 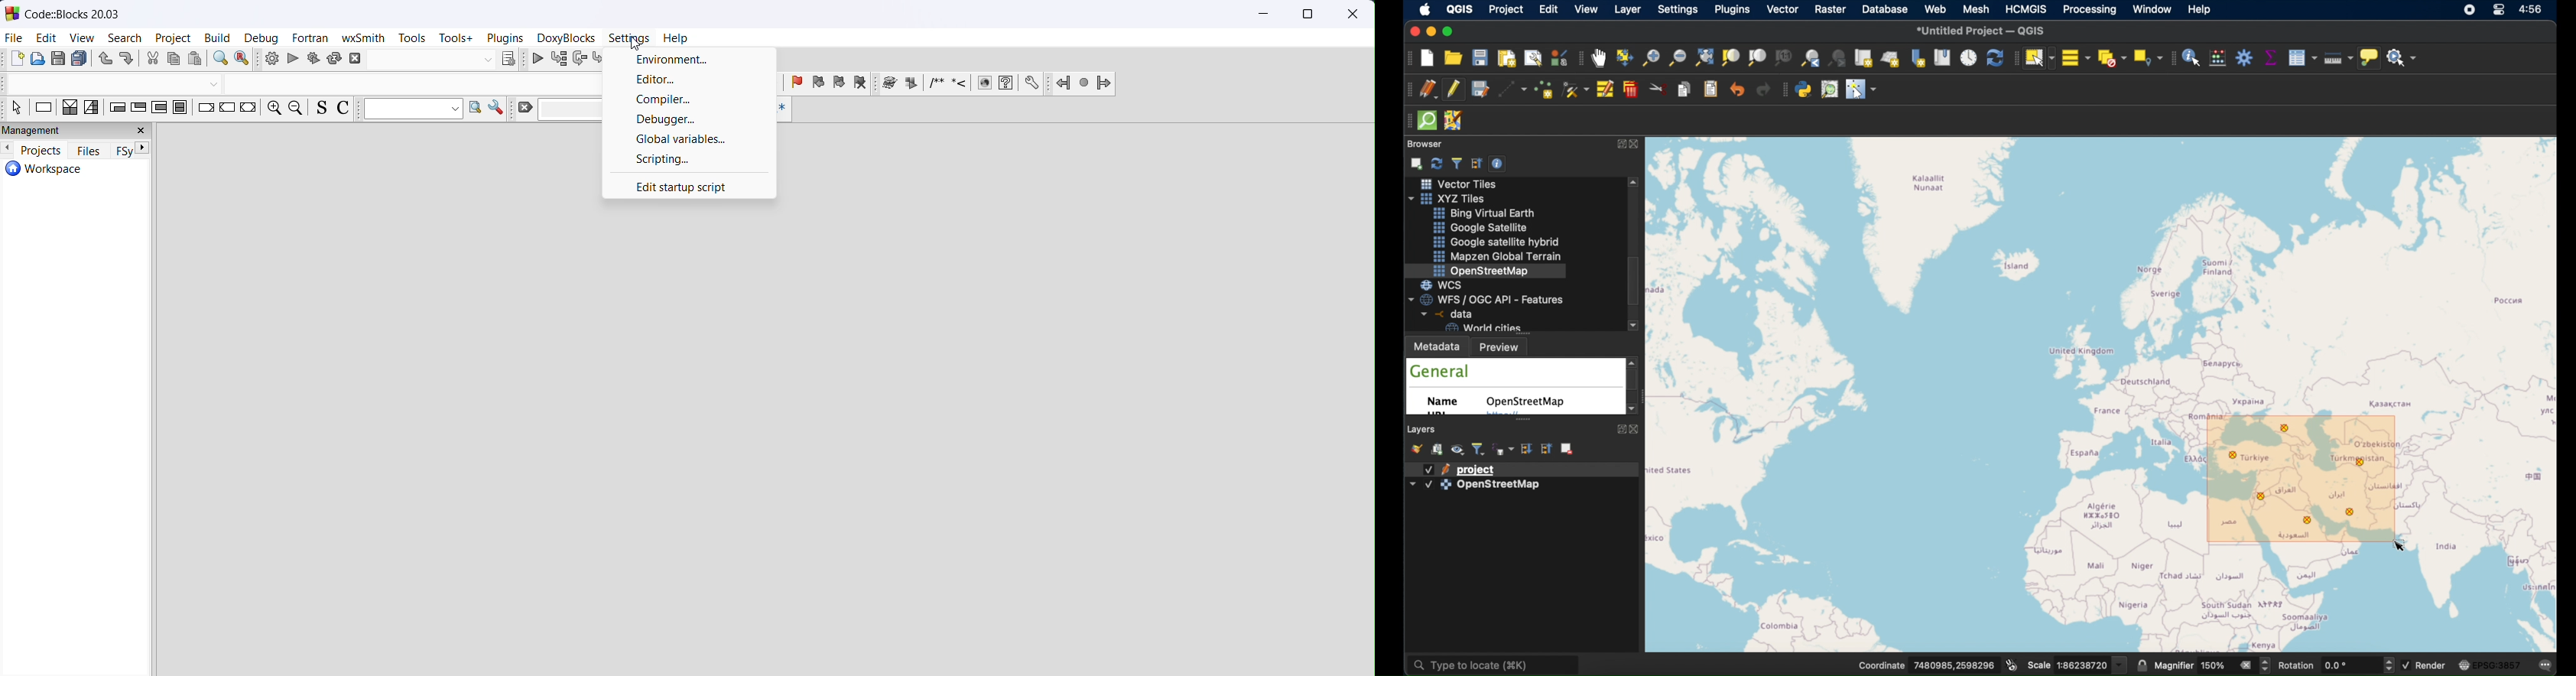 I want to click on scroll box, so click(x=1636, y=282).